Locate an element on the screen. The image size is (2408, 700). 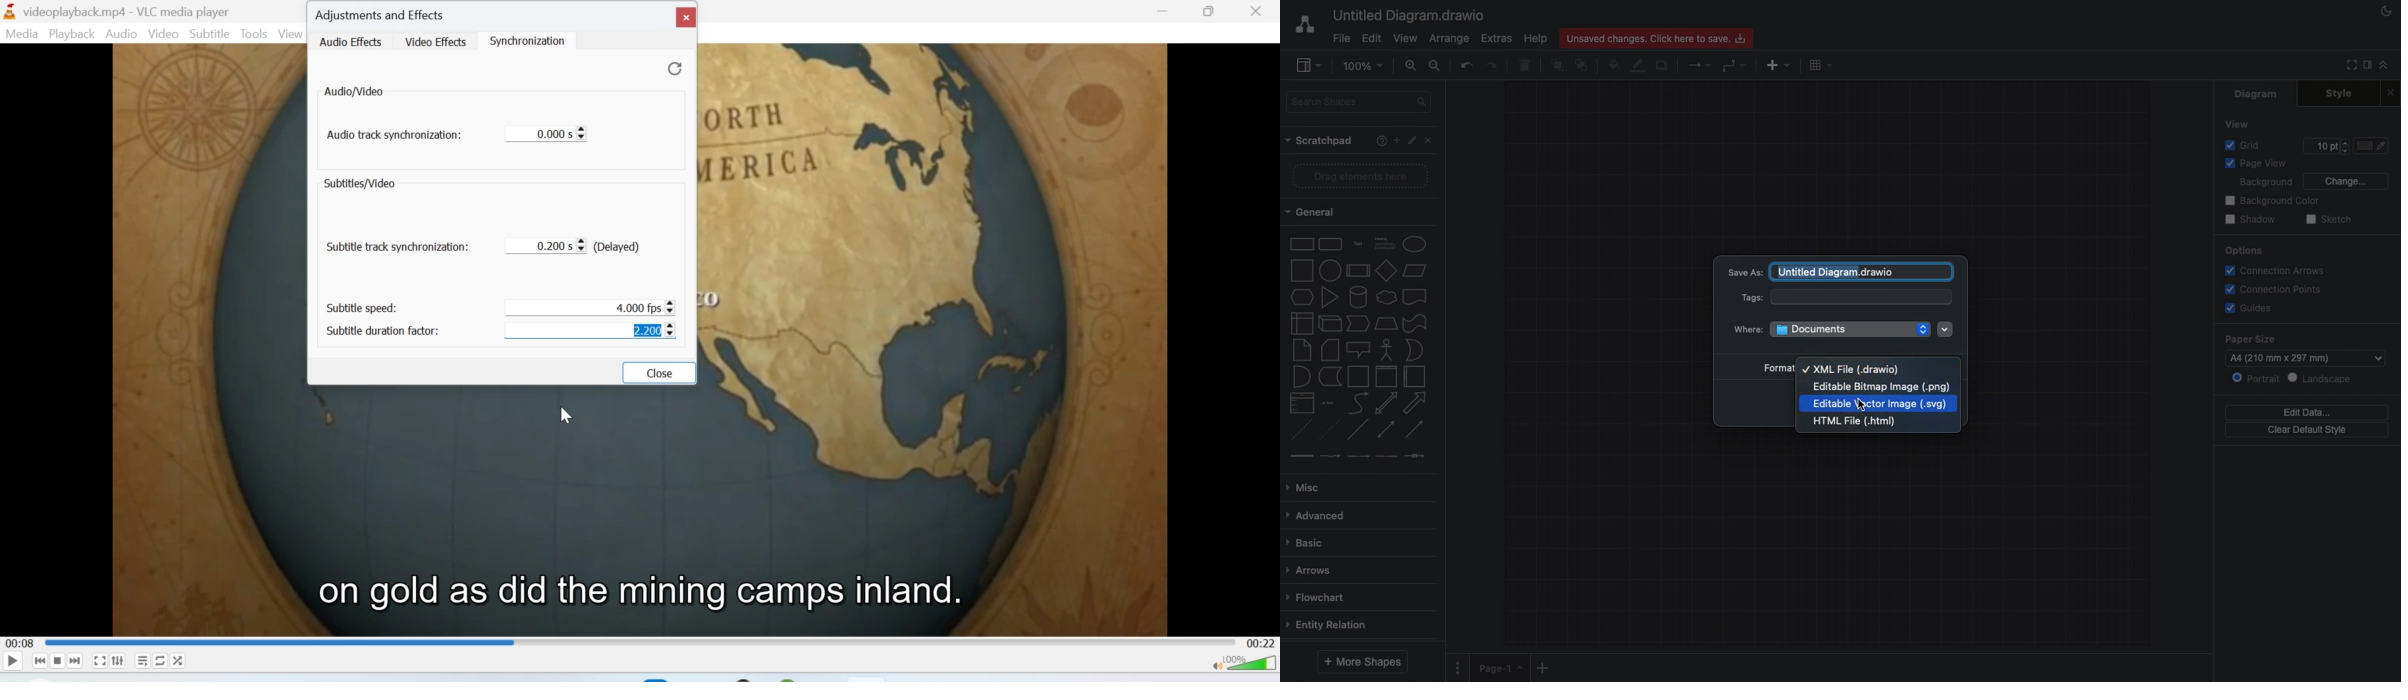
Extras is located at coordinates (1496, 38).